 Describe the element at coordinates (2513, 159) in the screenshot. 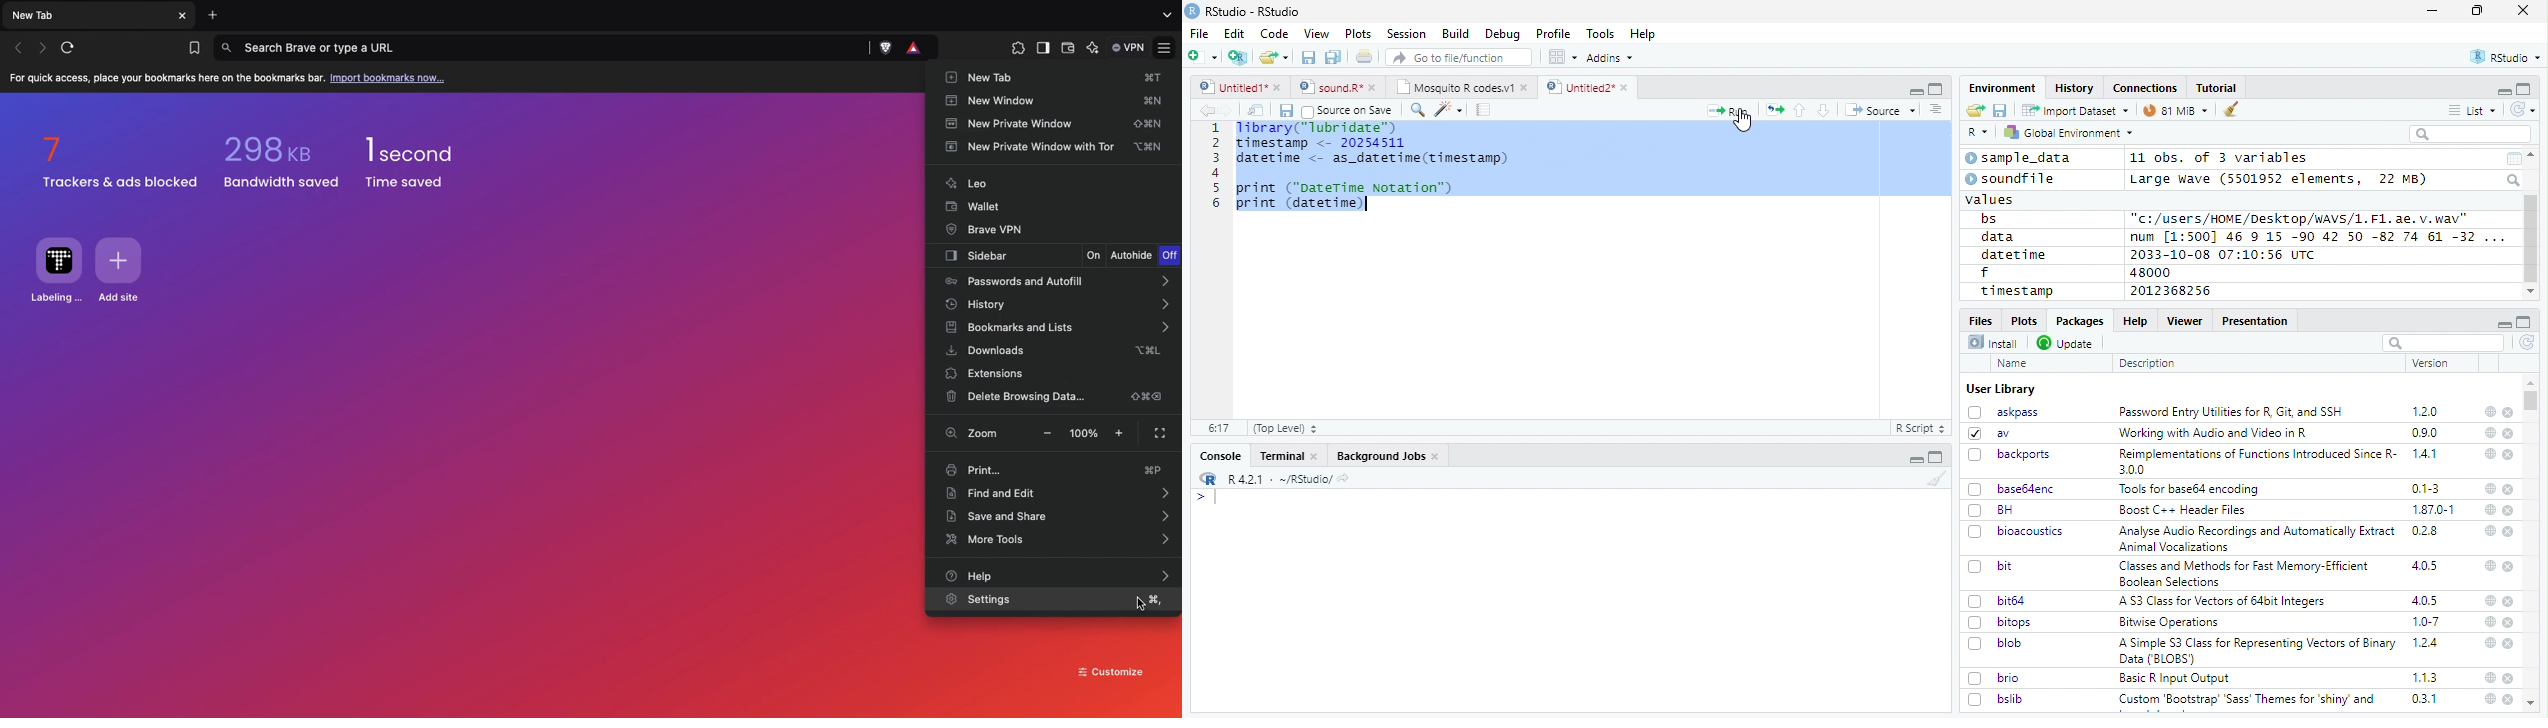

I see `Calendar` at that location.